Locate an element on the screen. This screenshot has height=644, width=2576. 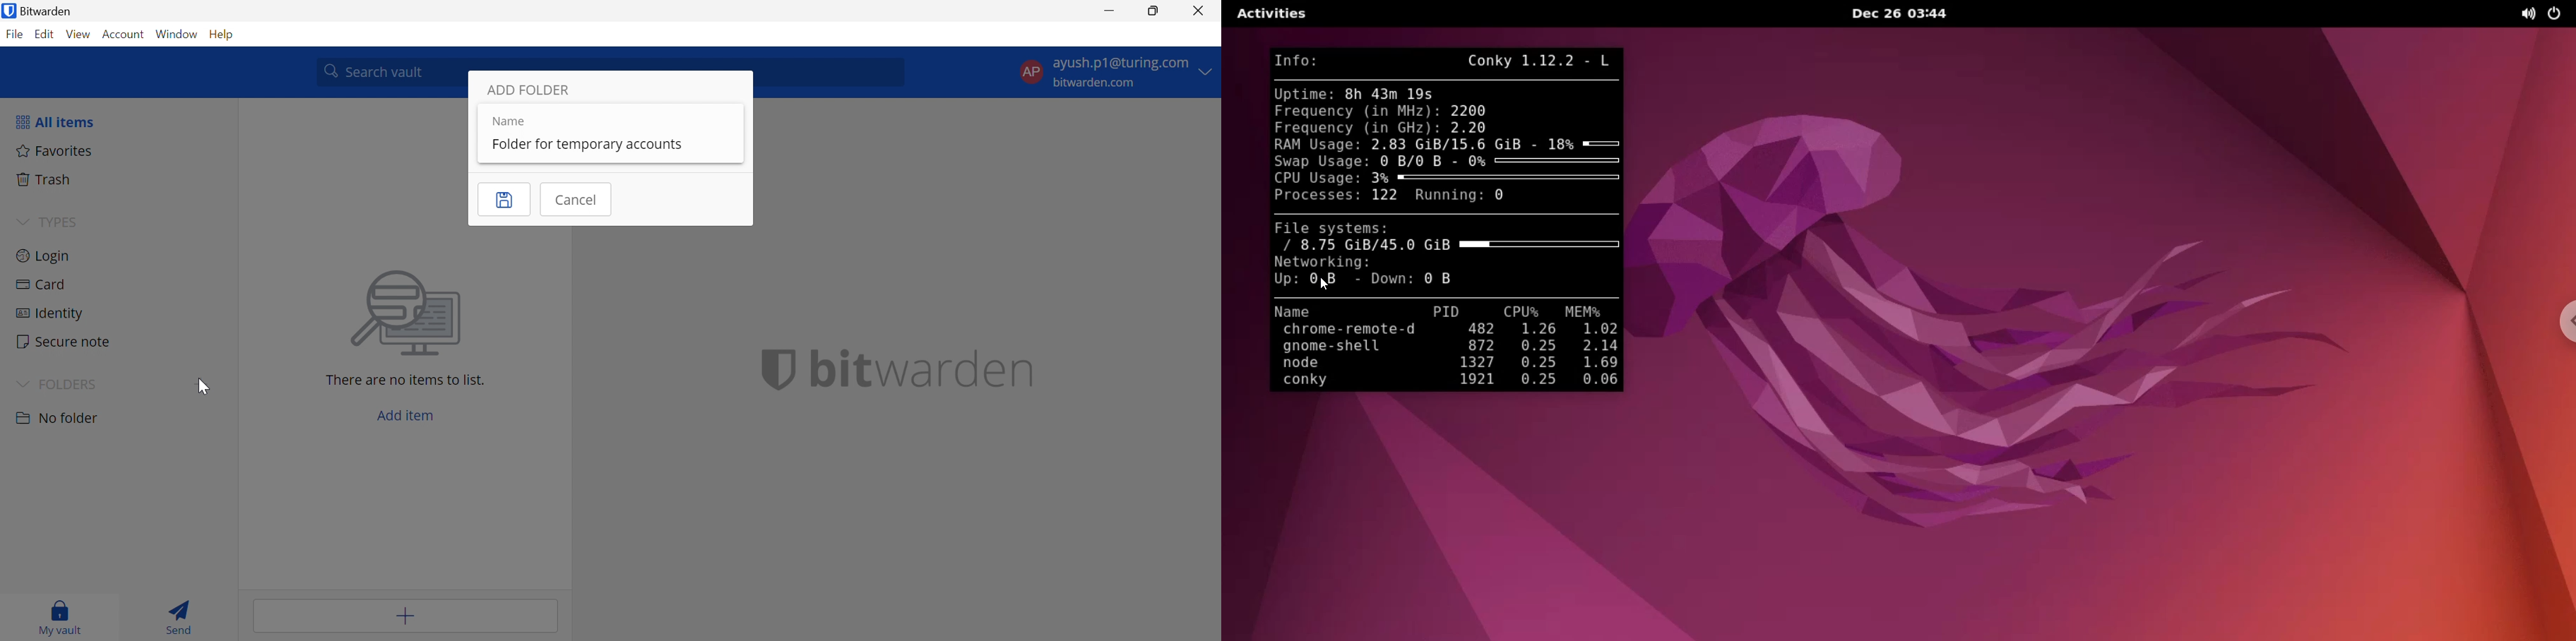
Card is located at coordinates (40, 285).